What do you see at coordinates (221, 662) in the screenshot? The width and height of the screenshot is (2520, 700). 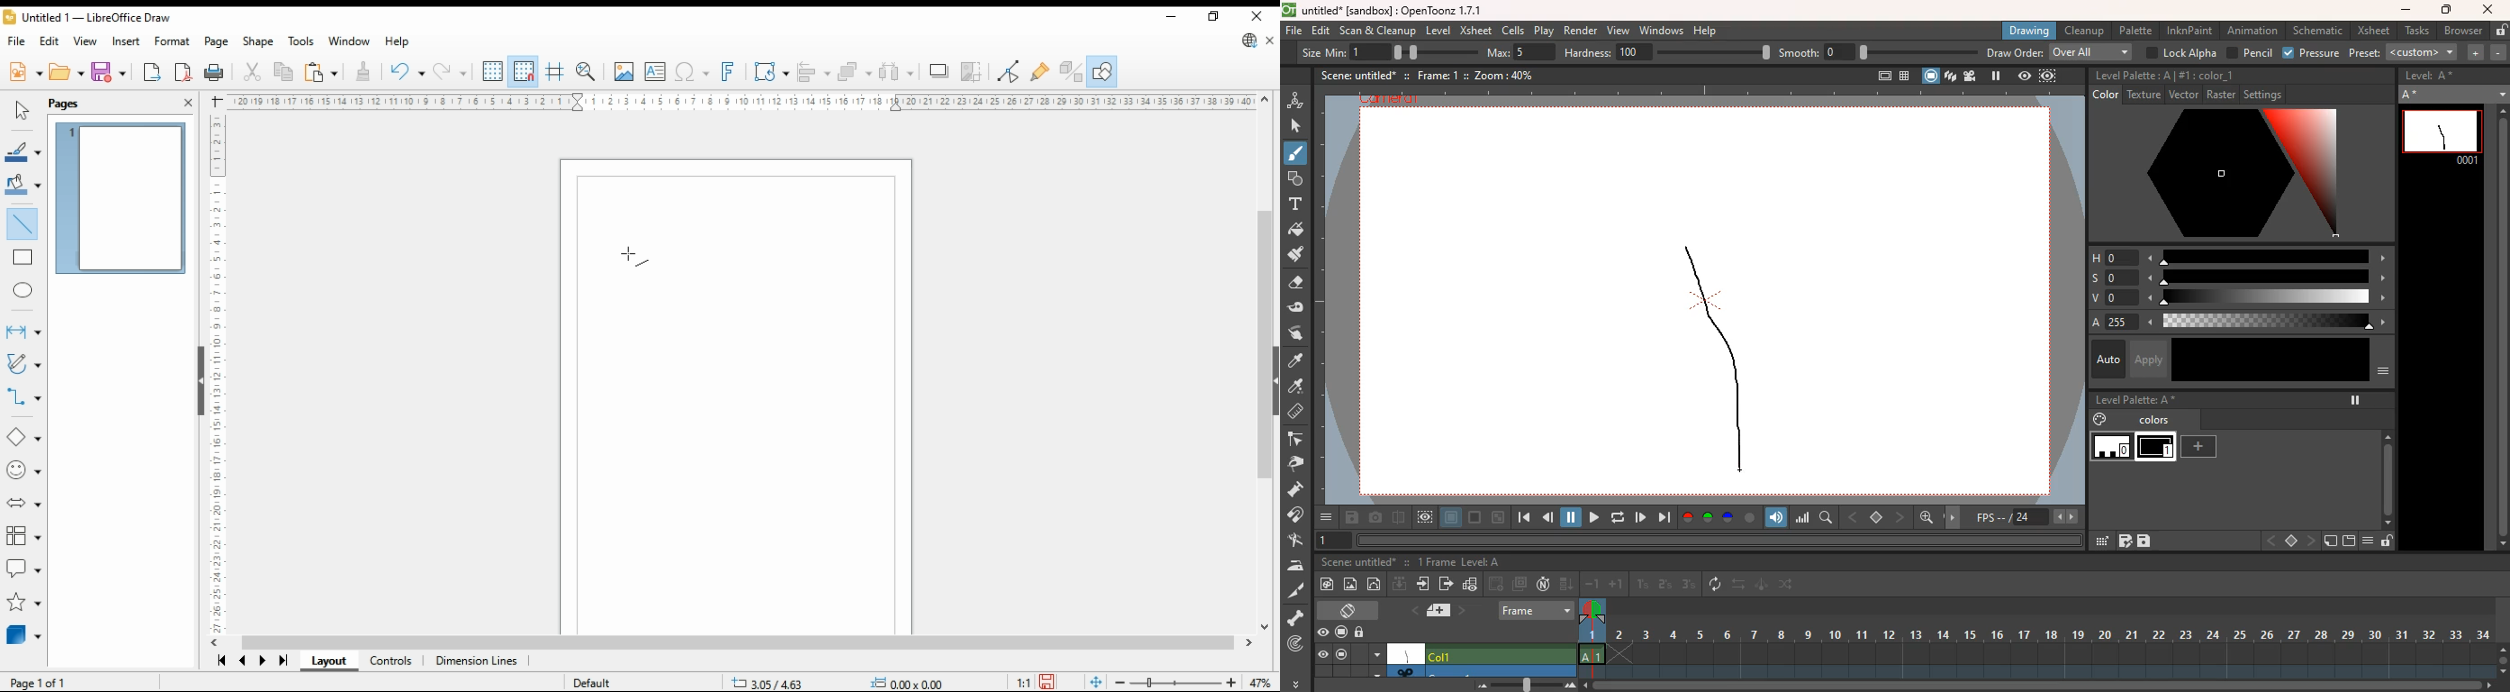 I see `first page` at bounding box center [221, 662].